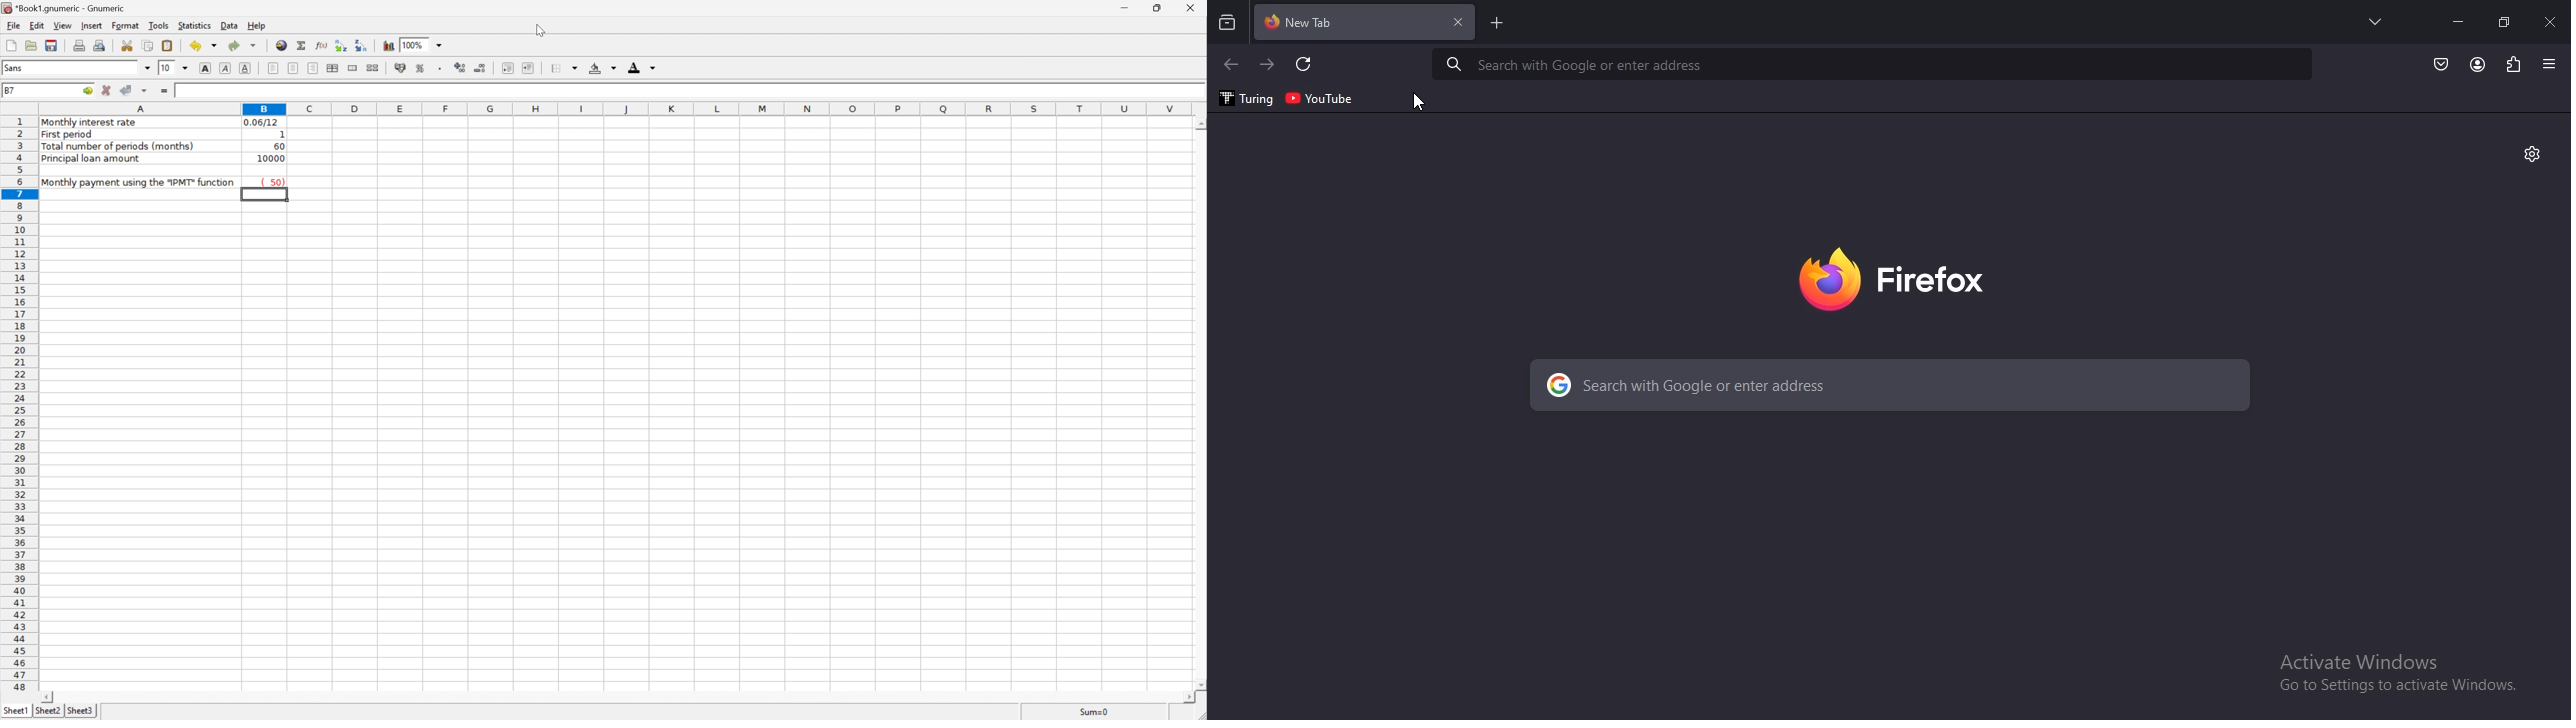 This screenshot has width=2576, height=728. What do you see at coordinates (1090, 712) in the screenshot?
I see `Sum=0` at bounding box center [1090, 712].